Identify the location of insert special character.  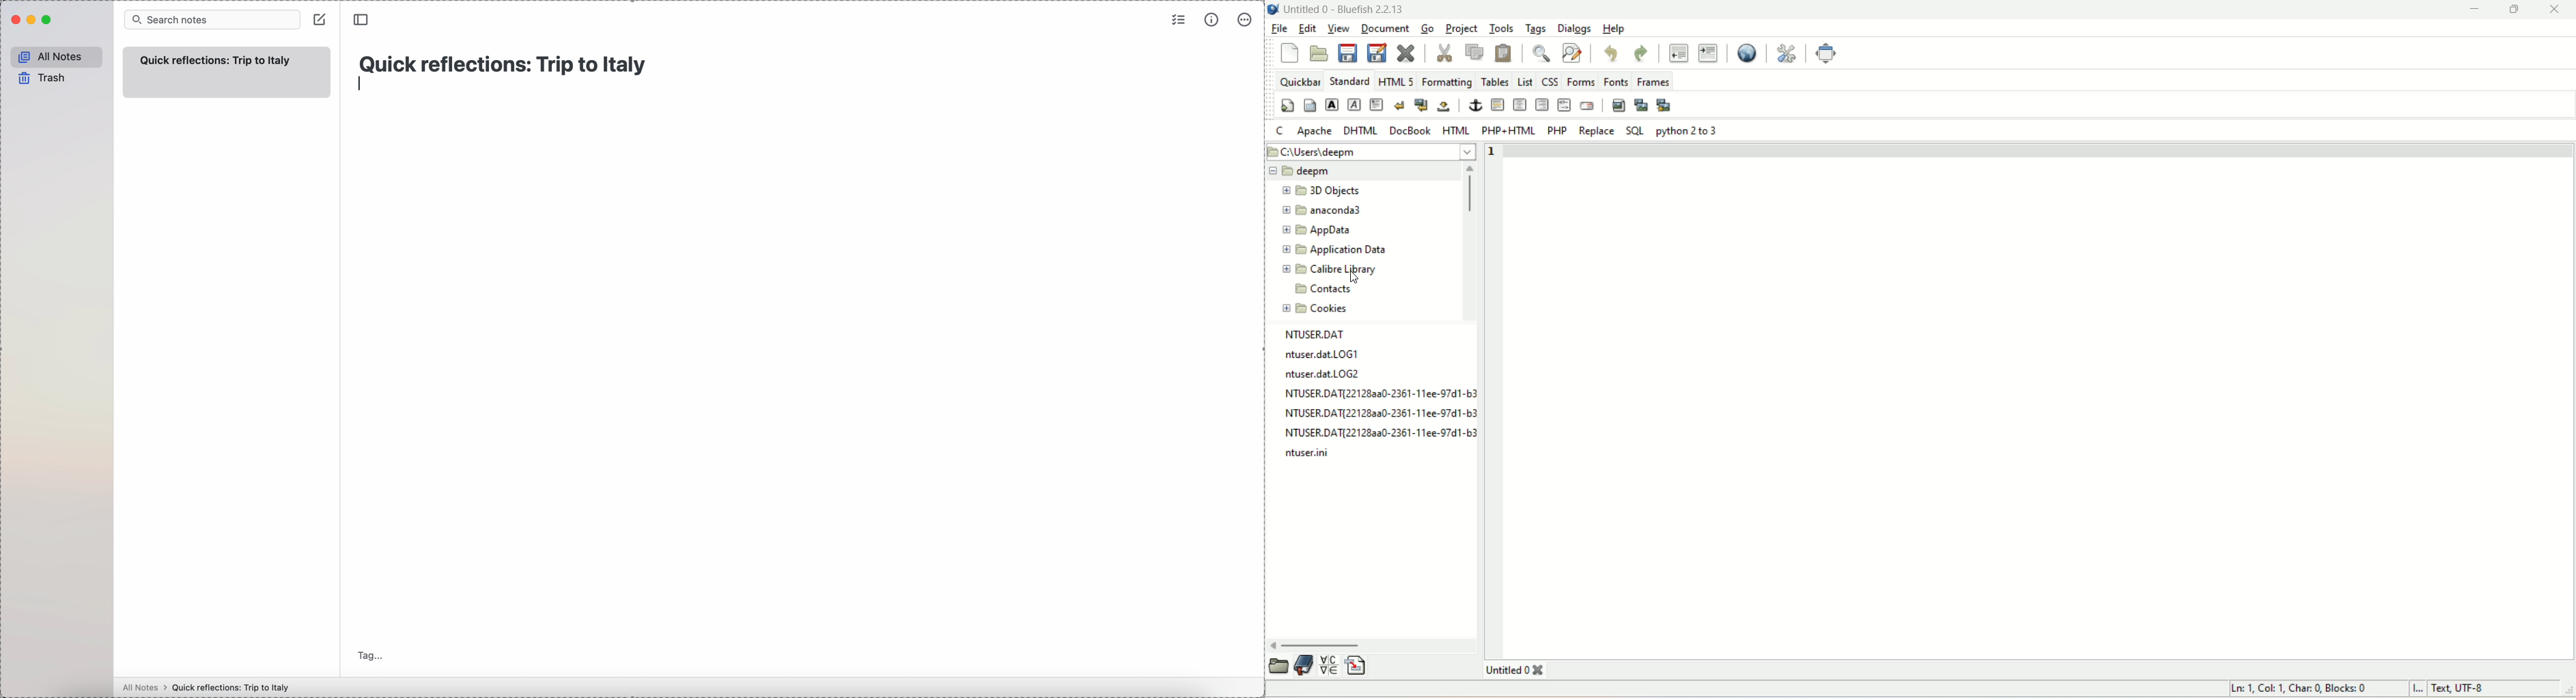
(1329, 666).